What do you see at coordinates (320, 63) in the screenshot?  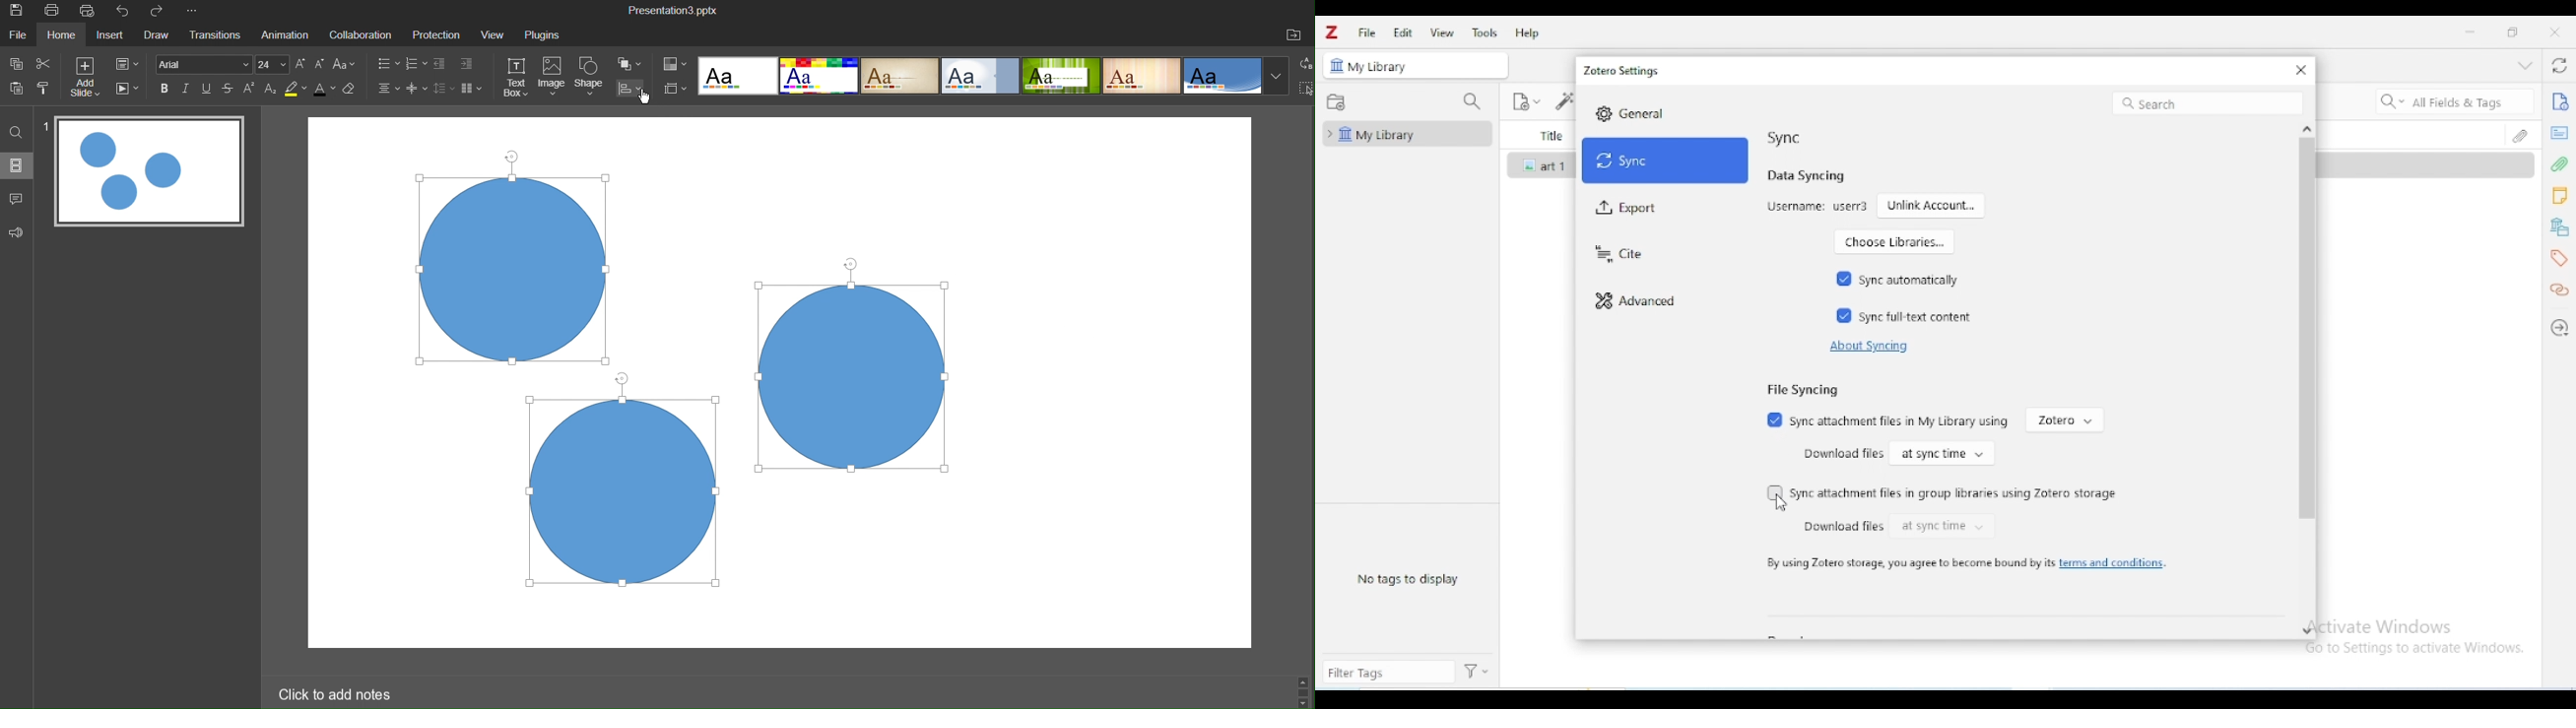 I see `Decrease size` at bounding box center [320, 63].